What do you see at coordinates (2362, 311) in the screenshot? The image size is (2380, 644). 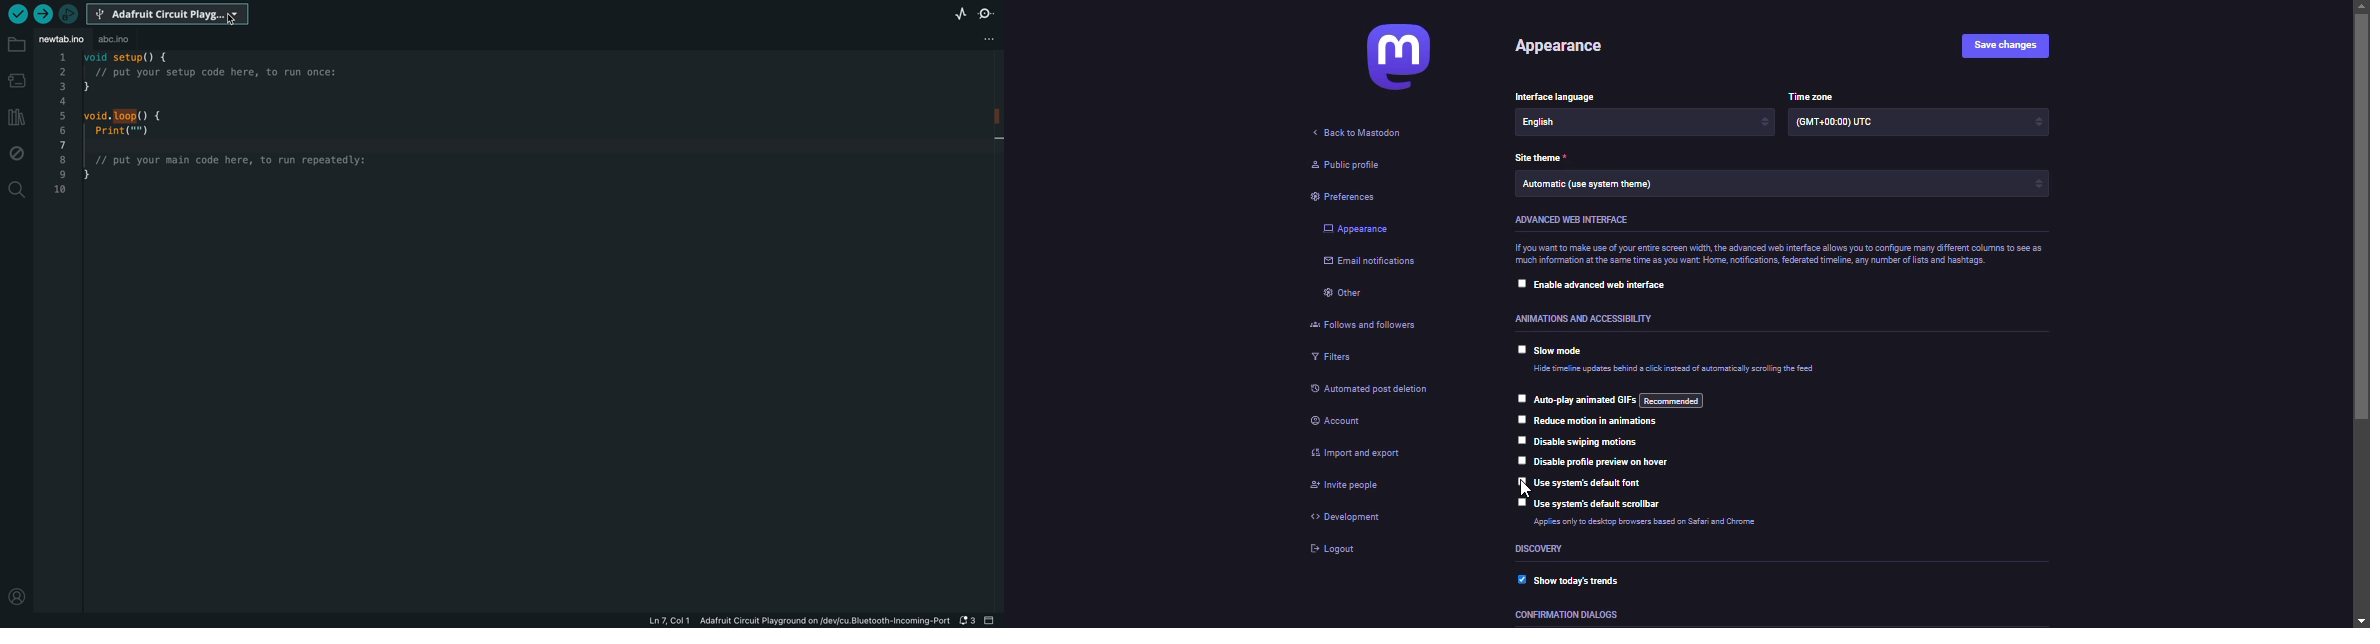 I see `scroll bar` at bounding box center [2362, 311].